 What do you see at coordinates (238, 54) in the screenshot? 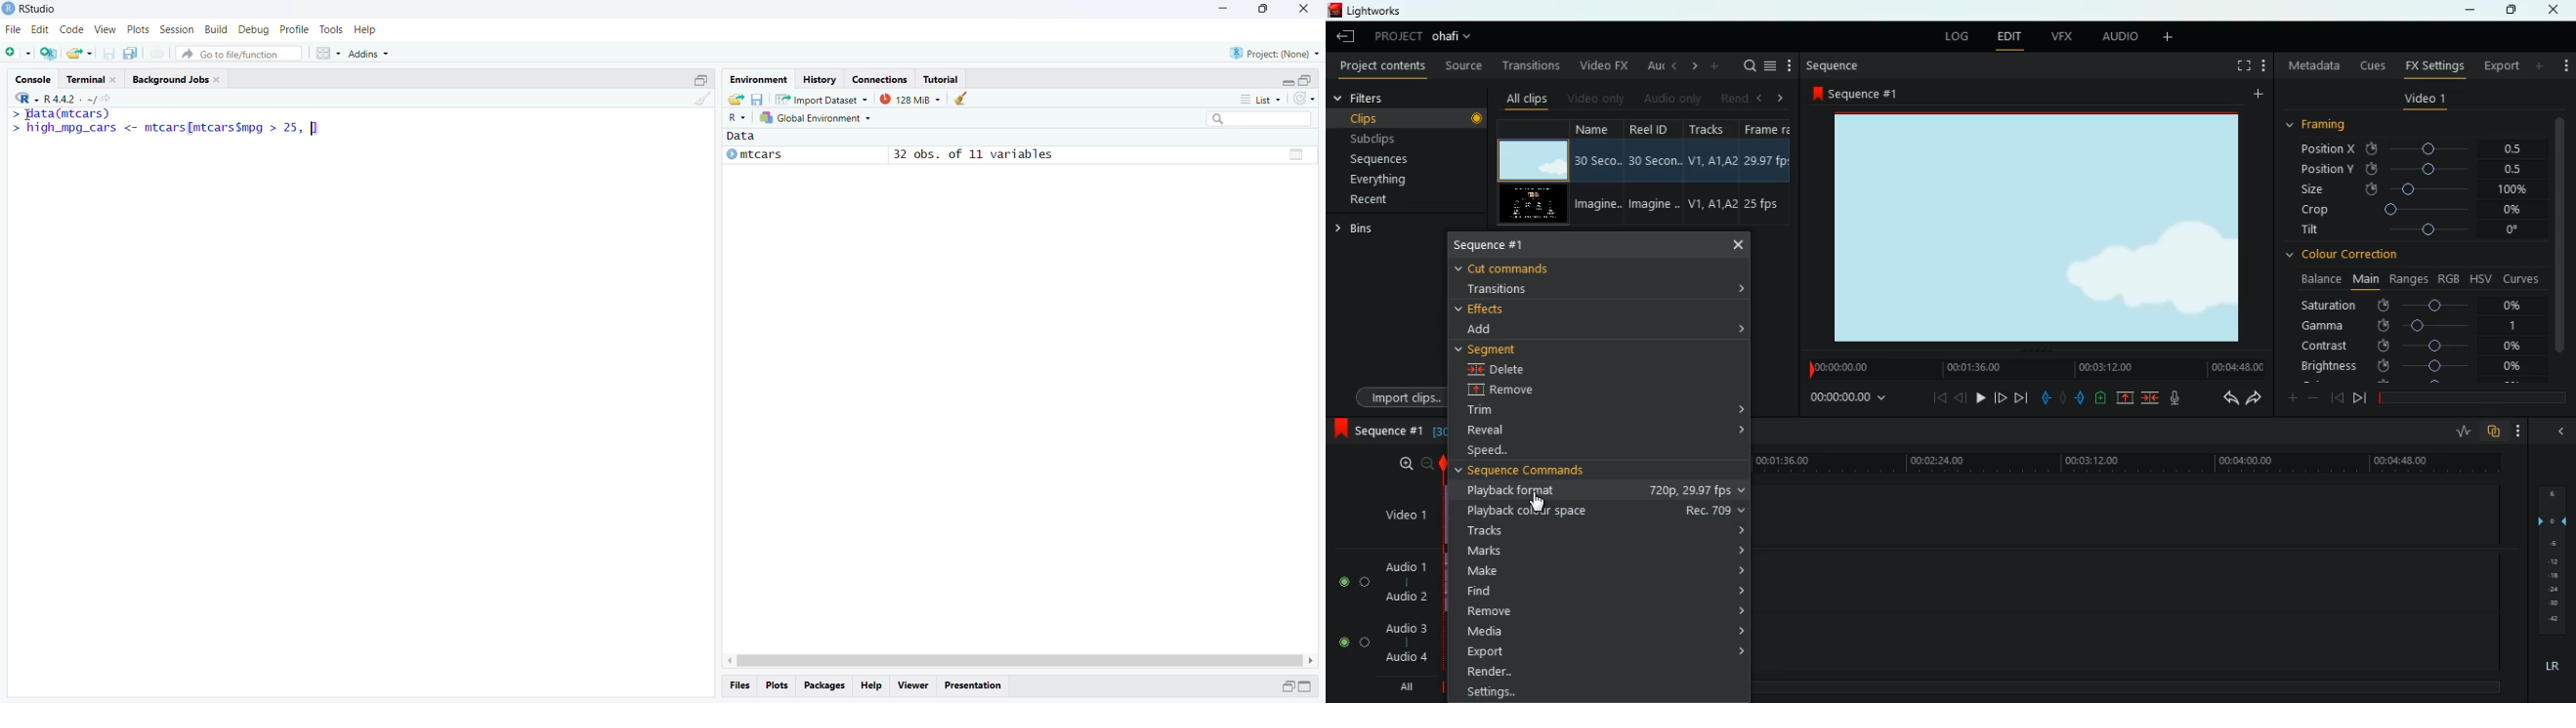
I see `Go to file/function` at bounding box center [238, 54].